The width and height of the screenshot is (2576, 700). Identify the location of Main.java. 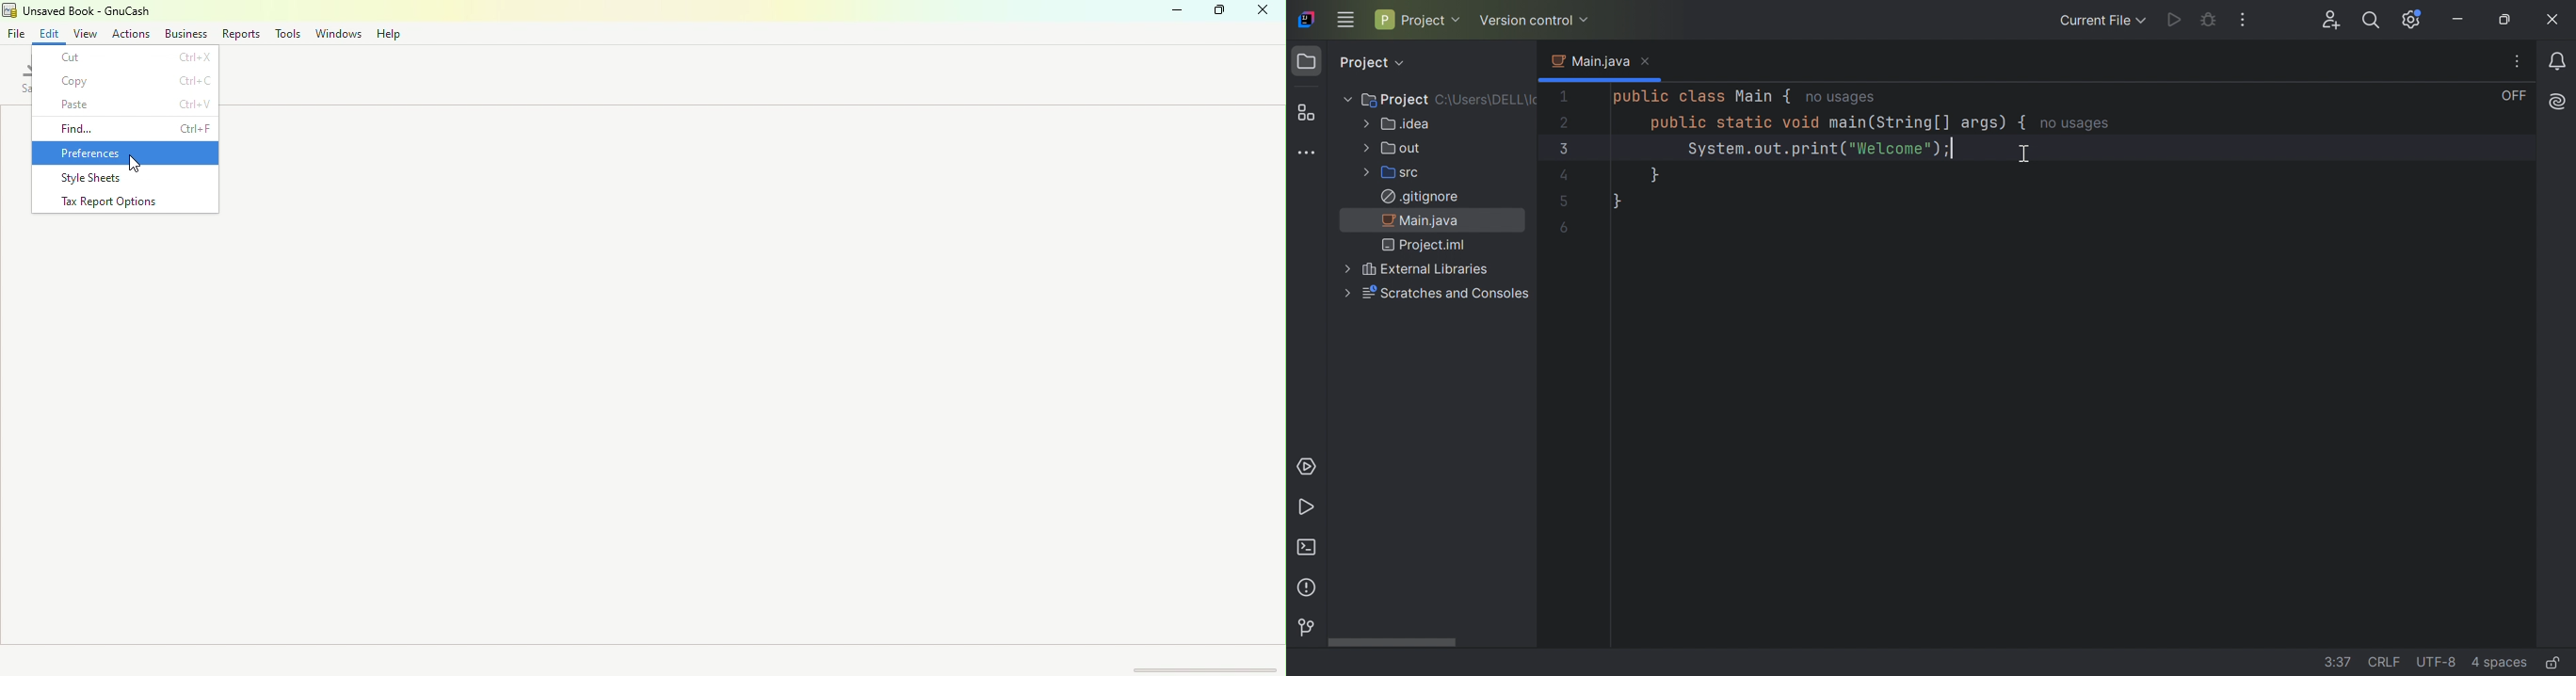
(1589, 61).